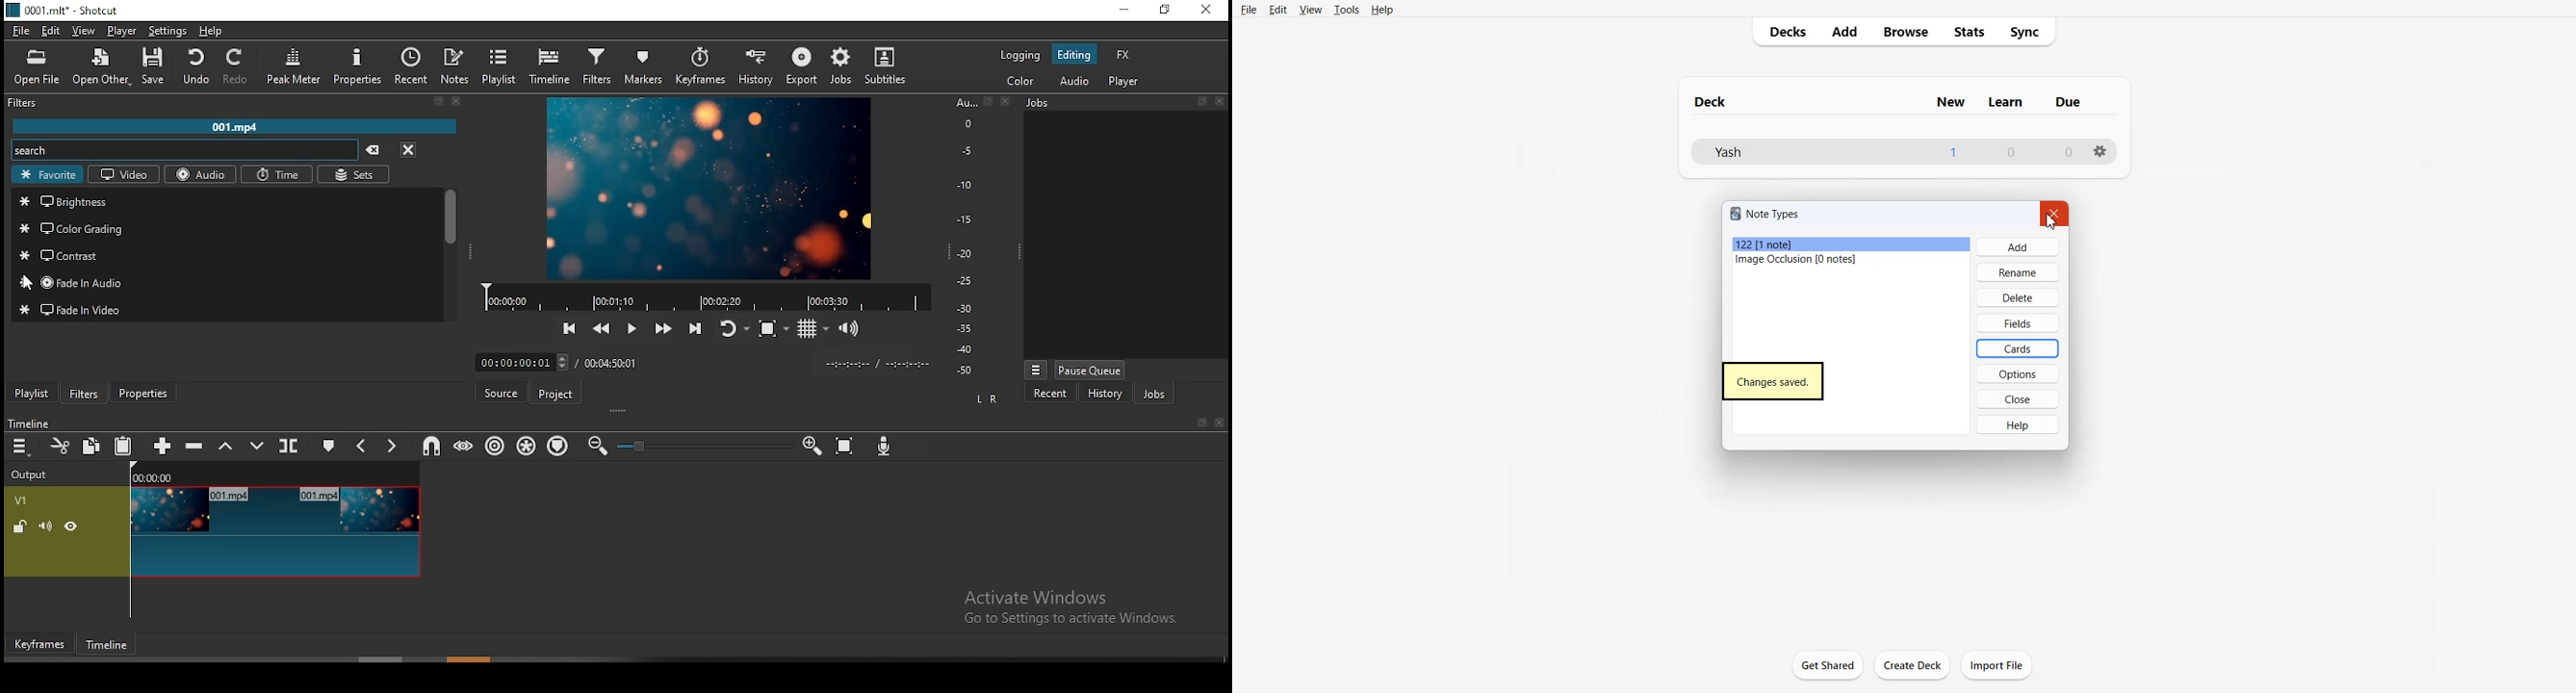 Image resolution: width=2576 pixels, height=700 pixels. What do you see at coordinates (556, 447) in the screenshot?
I see `ripple markers` at bounding box center [556, 447].